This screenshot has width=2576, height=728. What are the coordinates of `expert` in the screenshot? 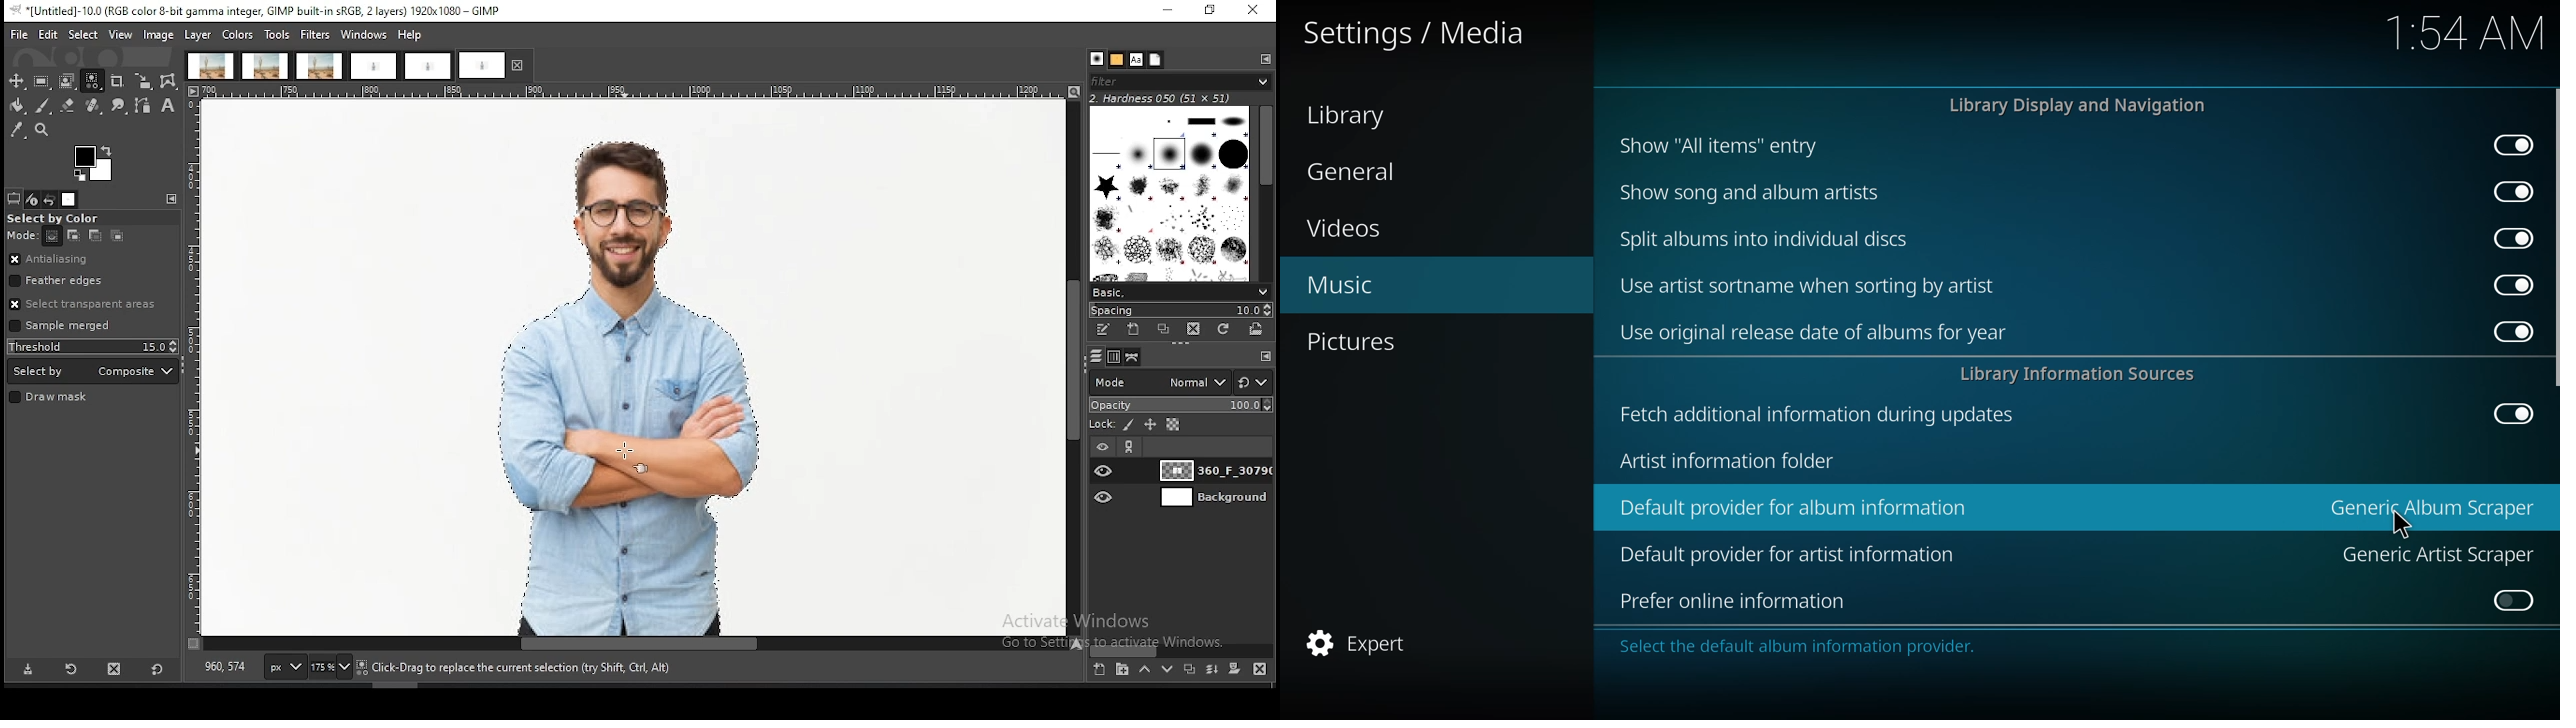 It's located at (1368, 641).